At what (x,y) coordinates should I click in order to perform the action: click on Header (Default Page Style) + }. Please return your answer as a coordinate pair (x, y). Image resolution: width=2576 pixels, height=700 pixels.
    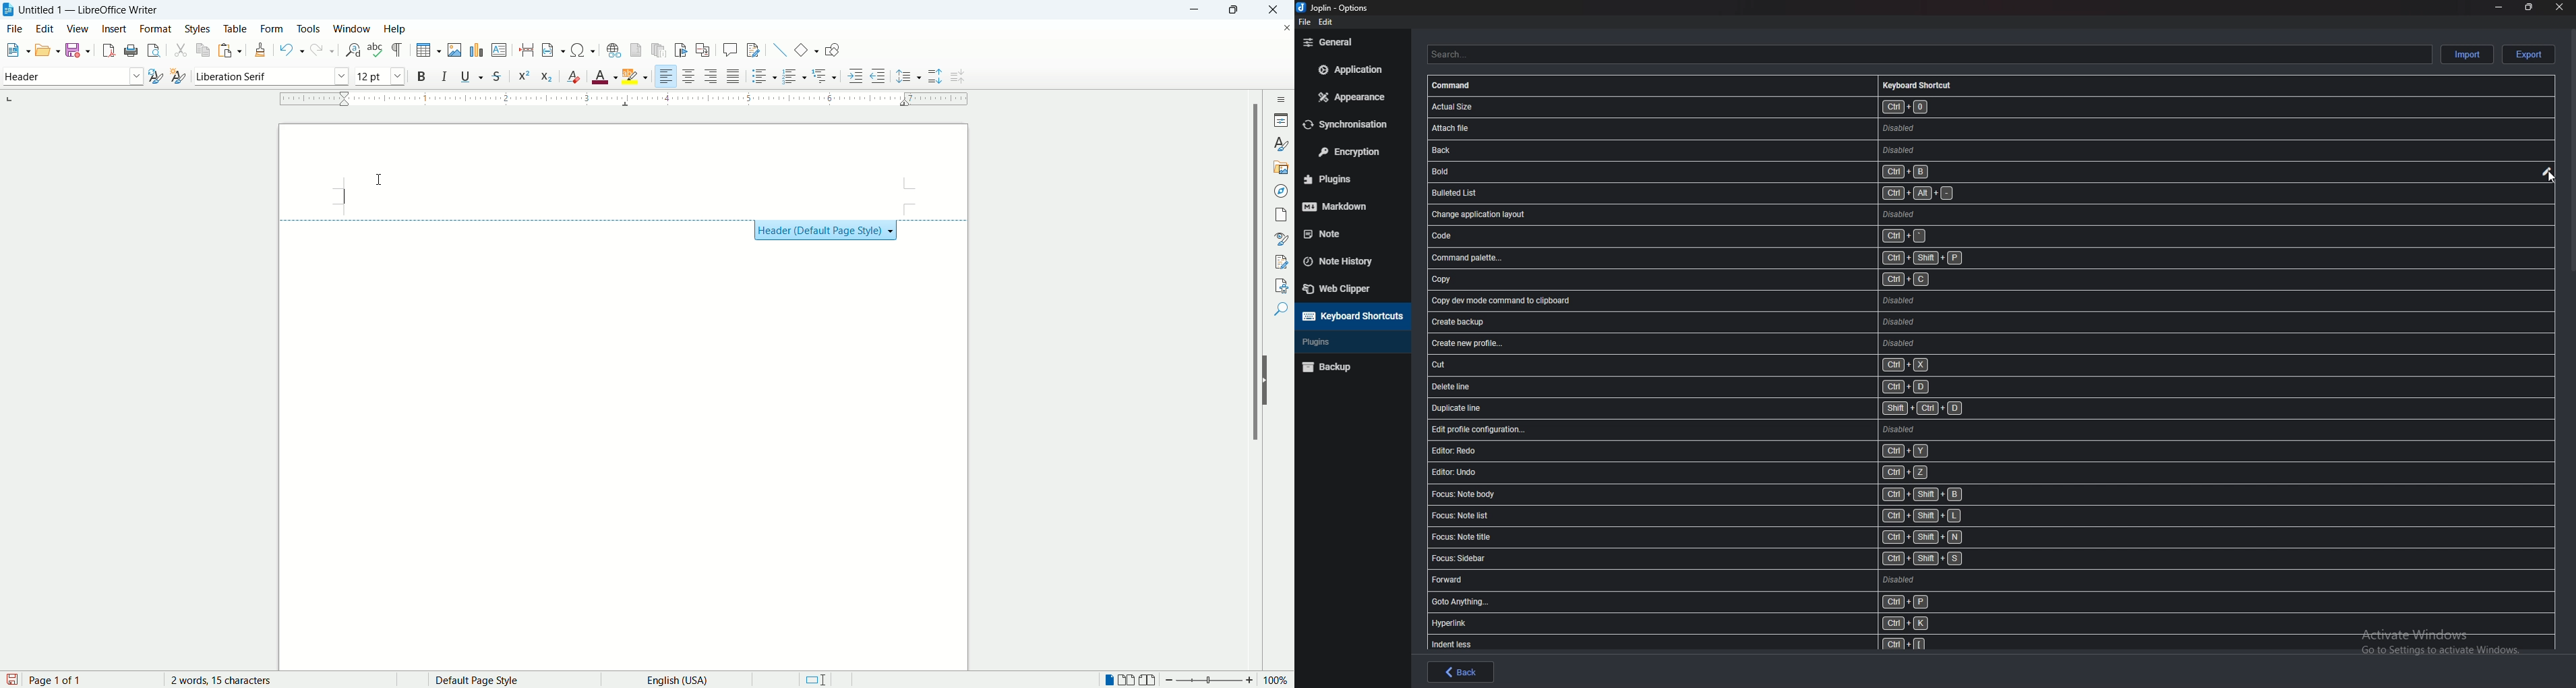
    Looking at the image, I should click on (828, 231).